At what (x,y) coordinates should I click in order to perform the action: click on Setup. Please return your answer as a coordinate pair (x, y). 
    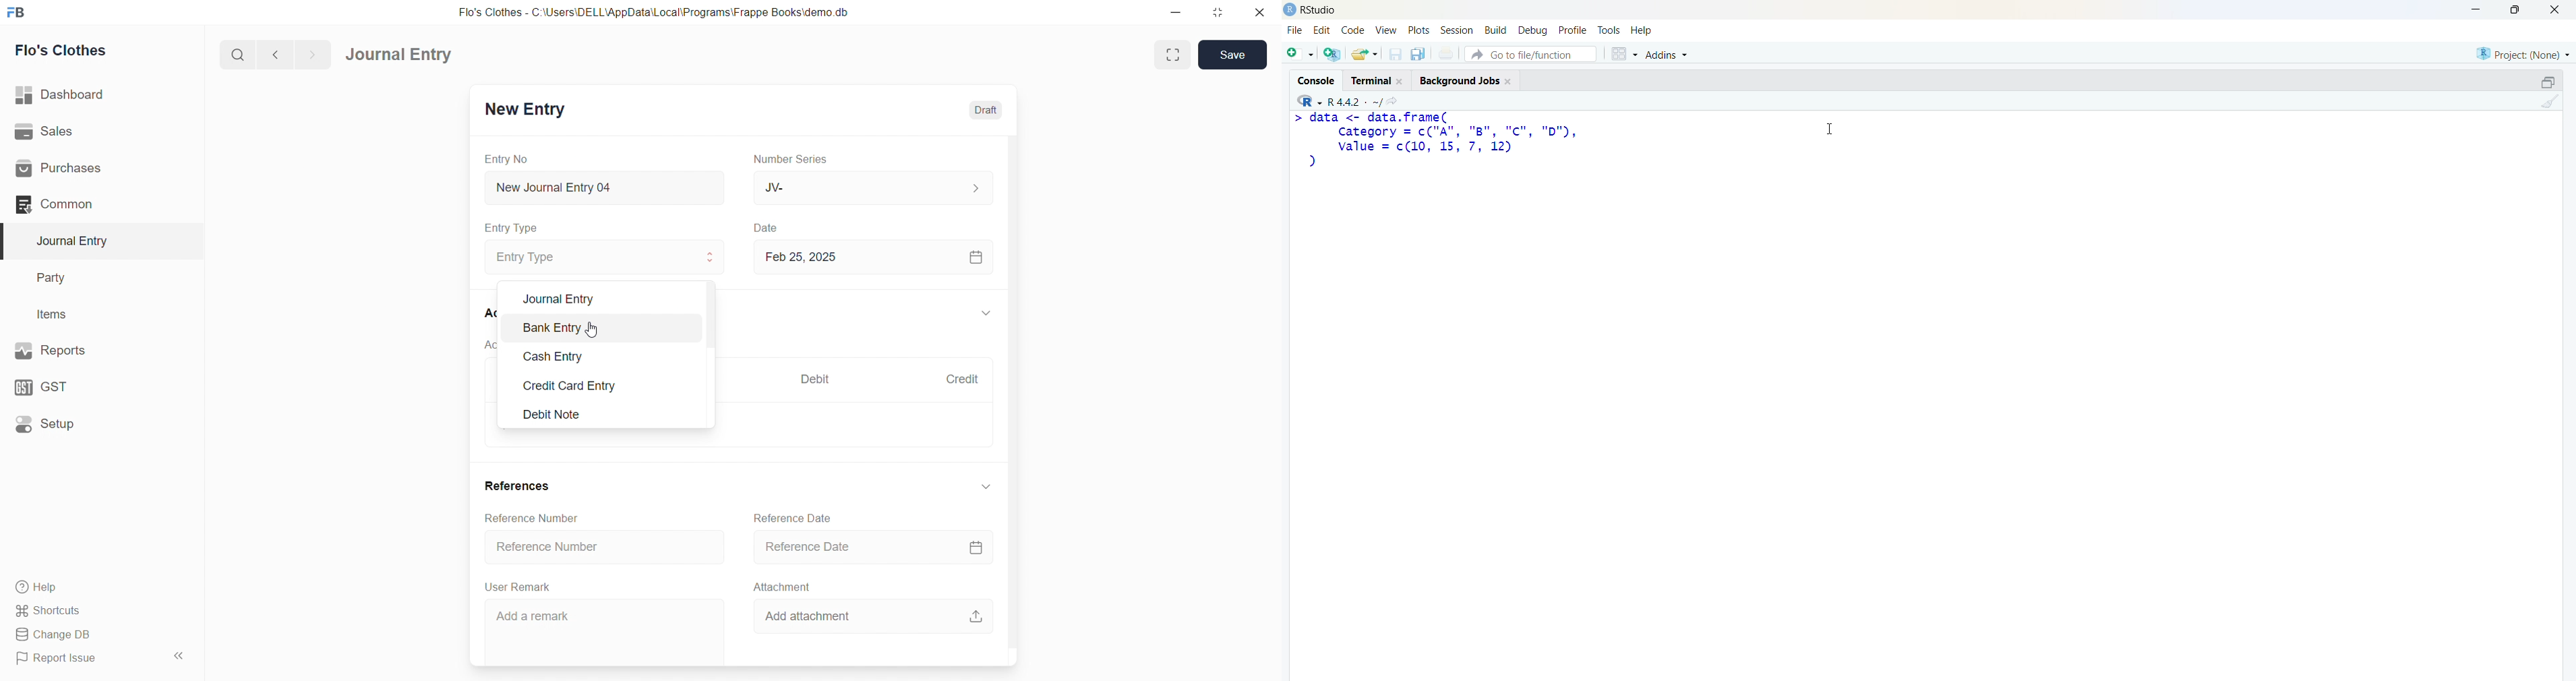
    Looking at the image, I should click on (94, 423).